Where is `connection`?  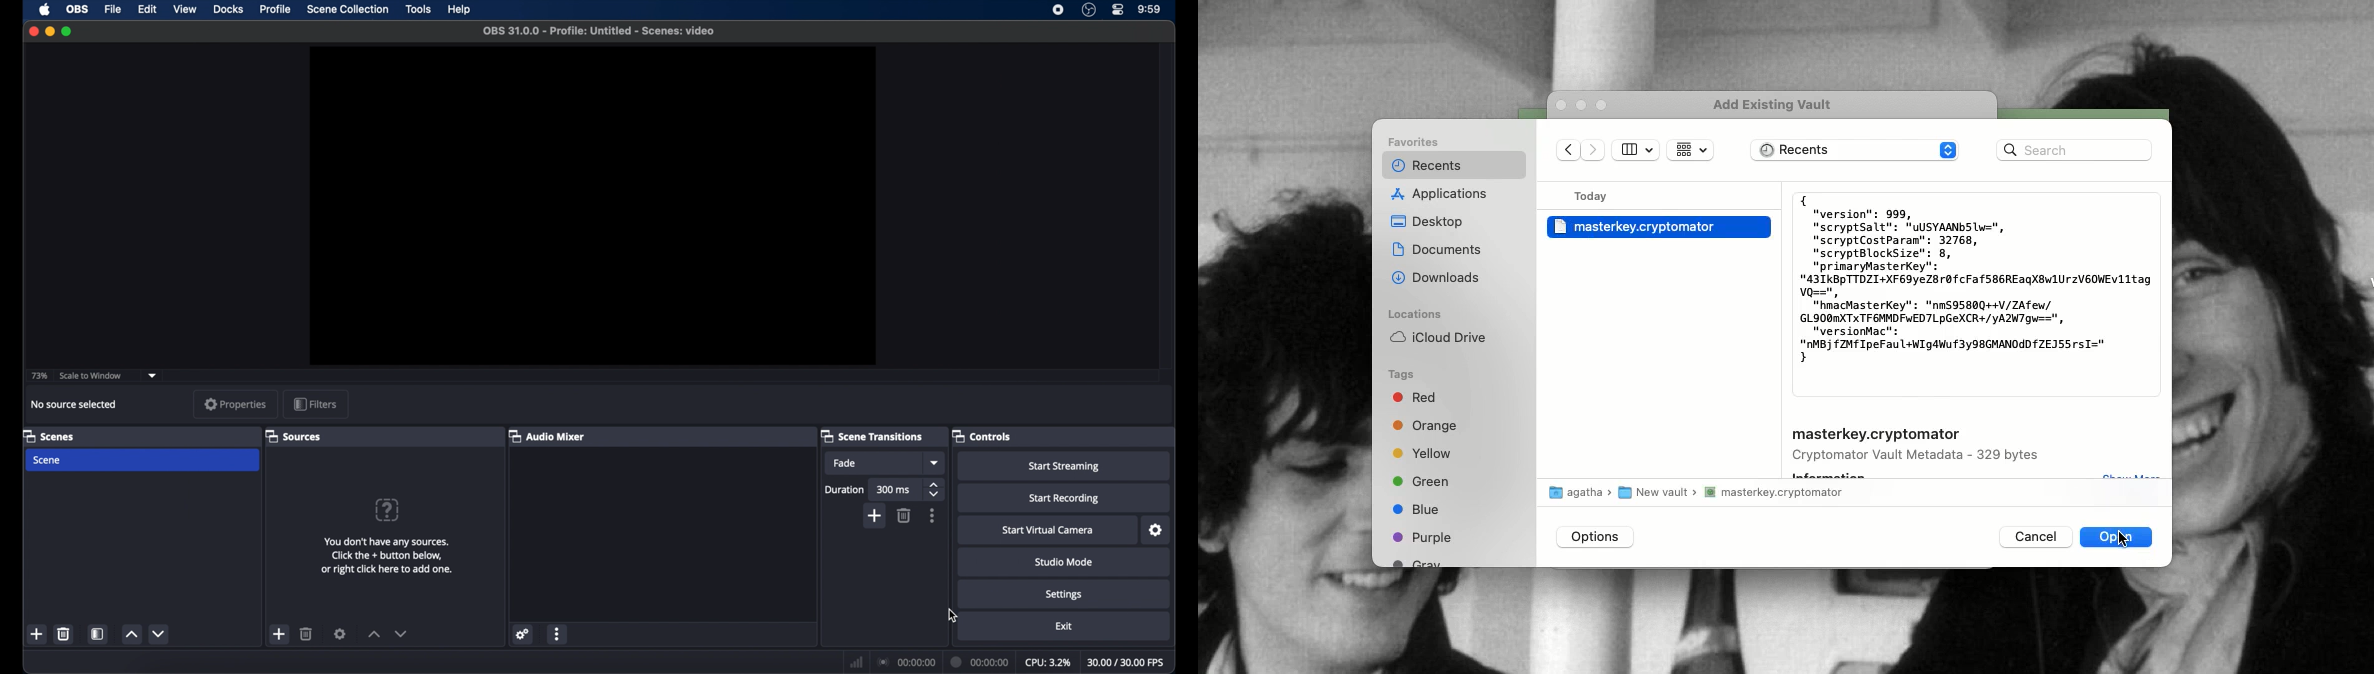
connection is located at coordinates (907, 661).